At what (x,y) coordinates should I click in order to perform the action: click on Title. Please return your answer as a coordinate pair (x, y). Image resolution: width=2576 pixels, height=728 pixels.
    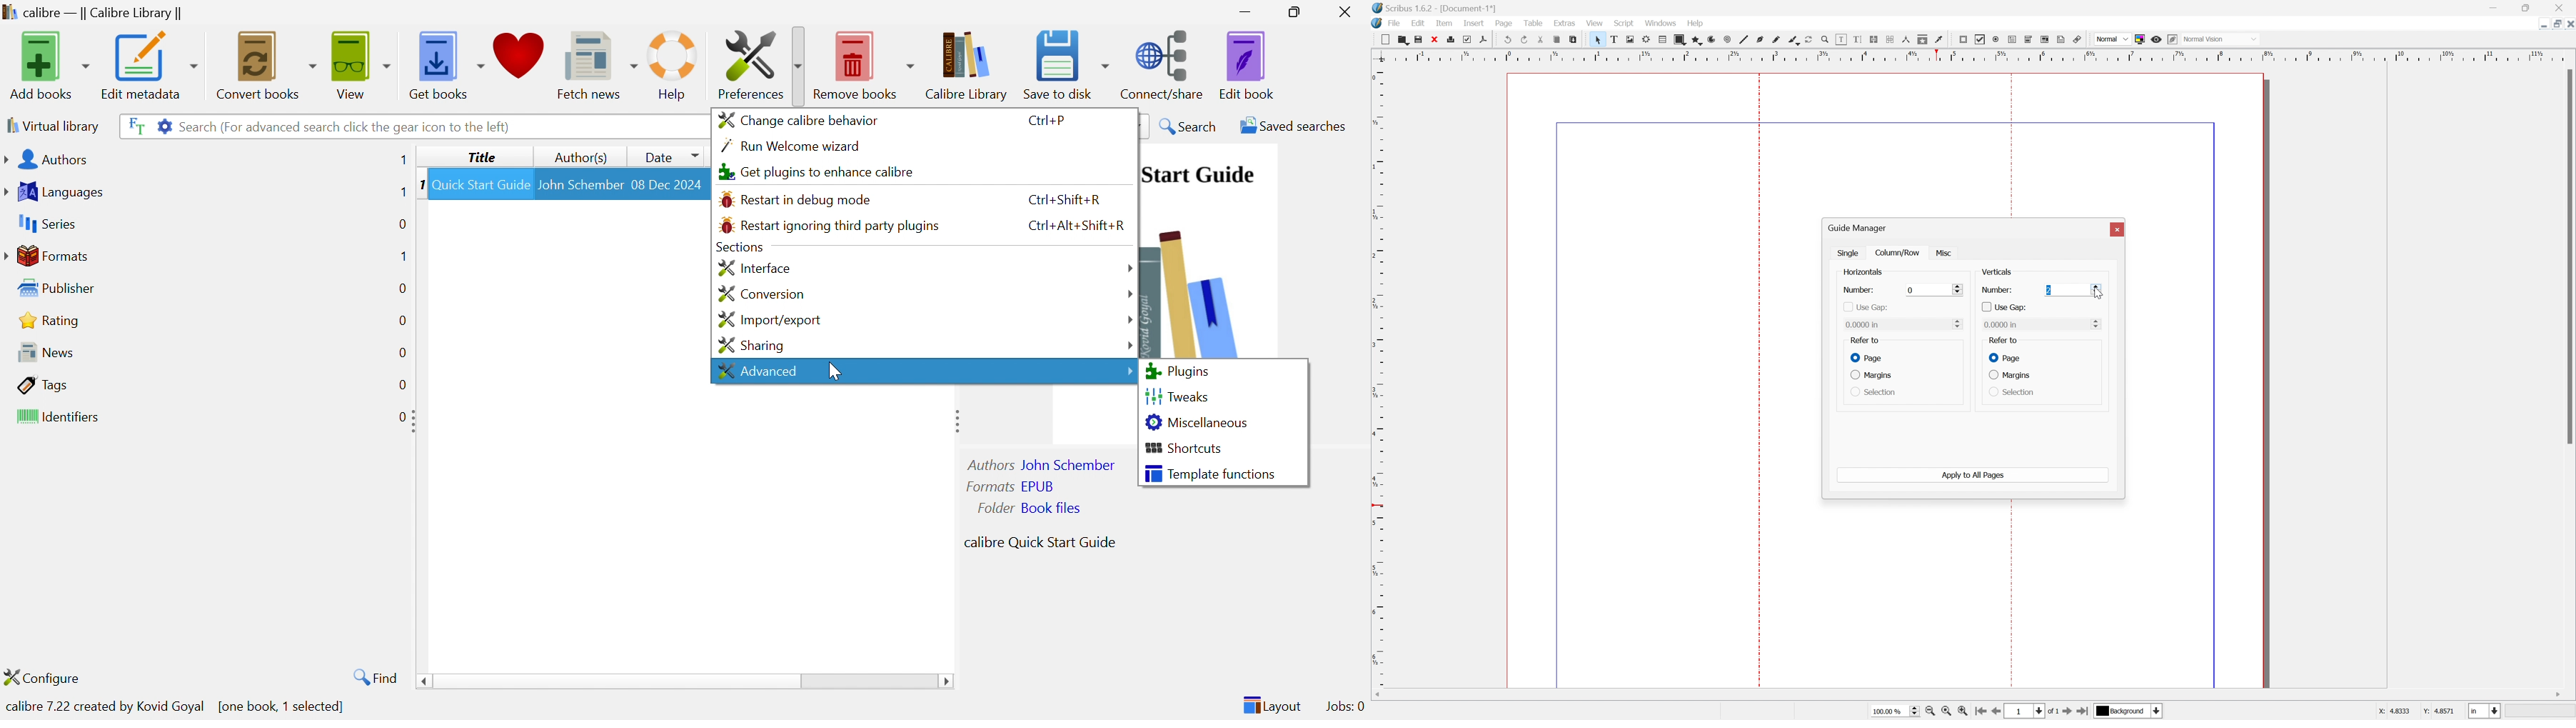
    Looking at the image, I should click on (485, 157).